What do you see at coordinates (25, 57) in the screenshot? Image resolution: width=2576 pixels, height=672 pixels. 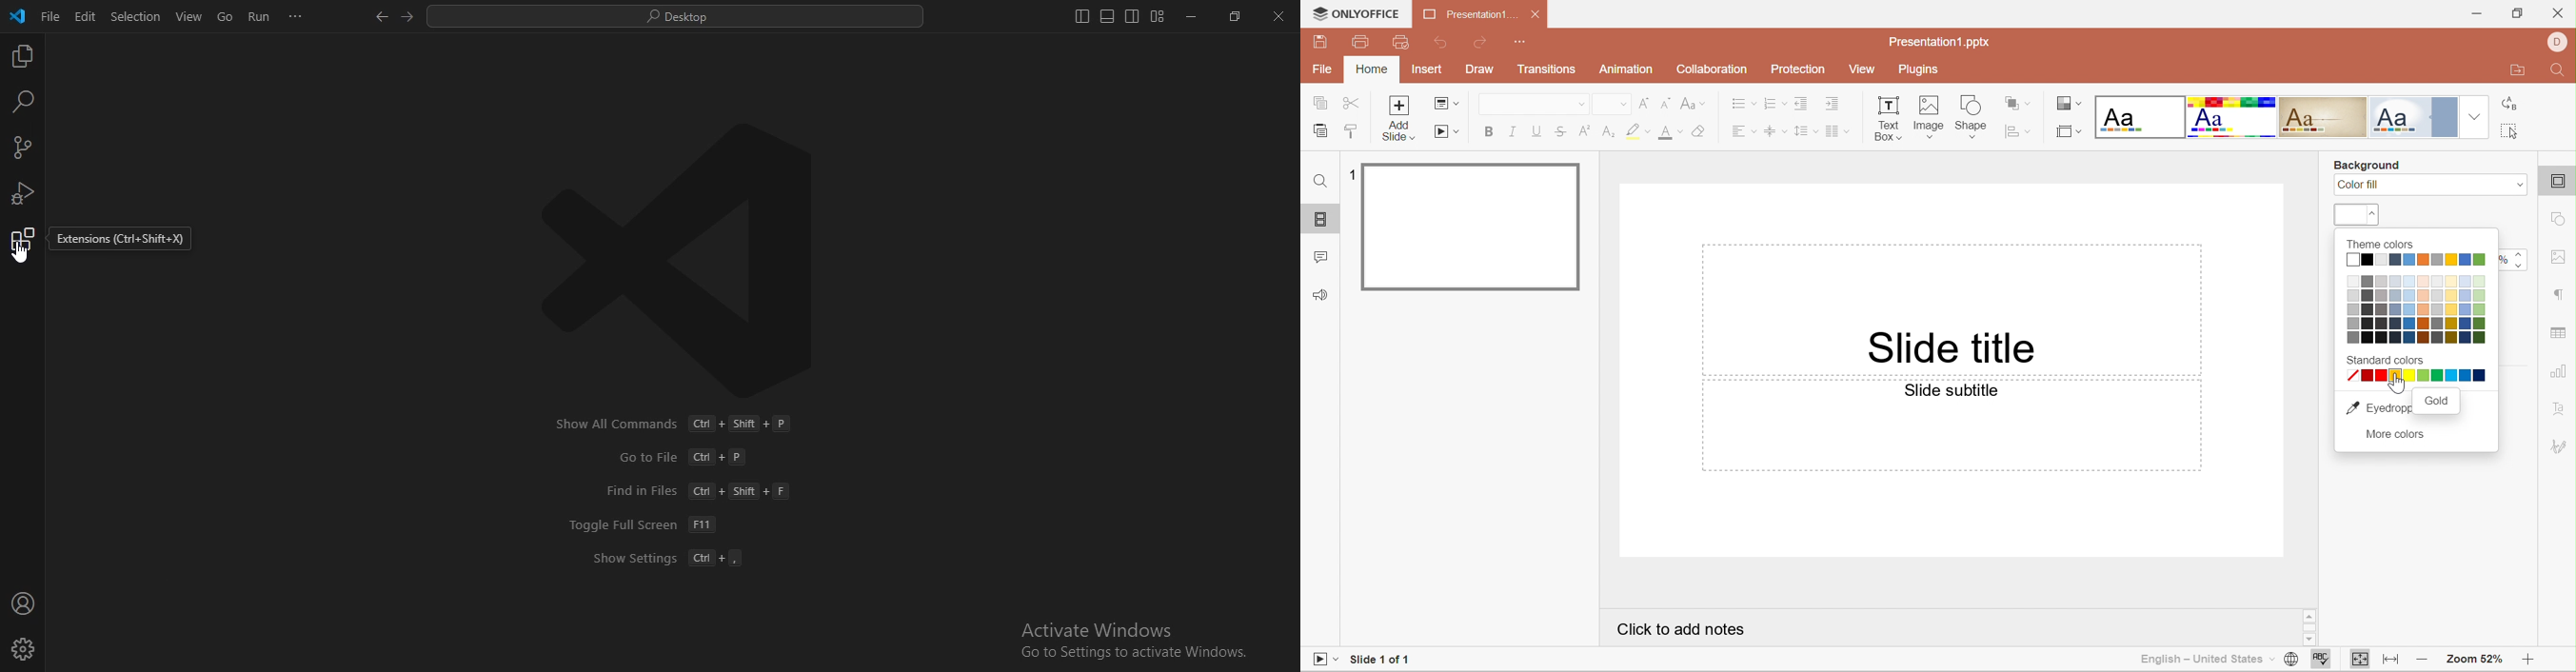 I see `explorer` at bounding box center [25, 57].